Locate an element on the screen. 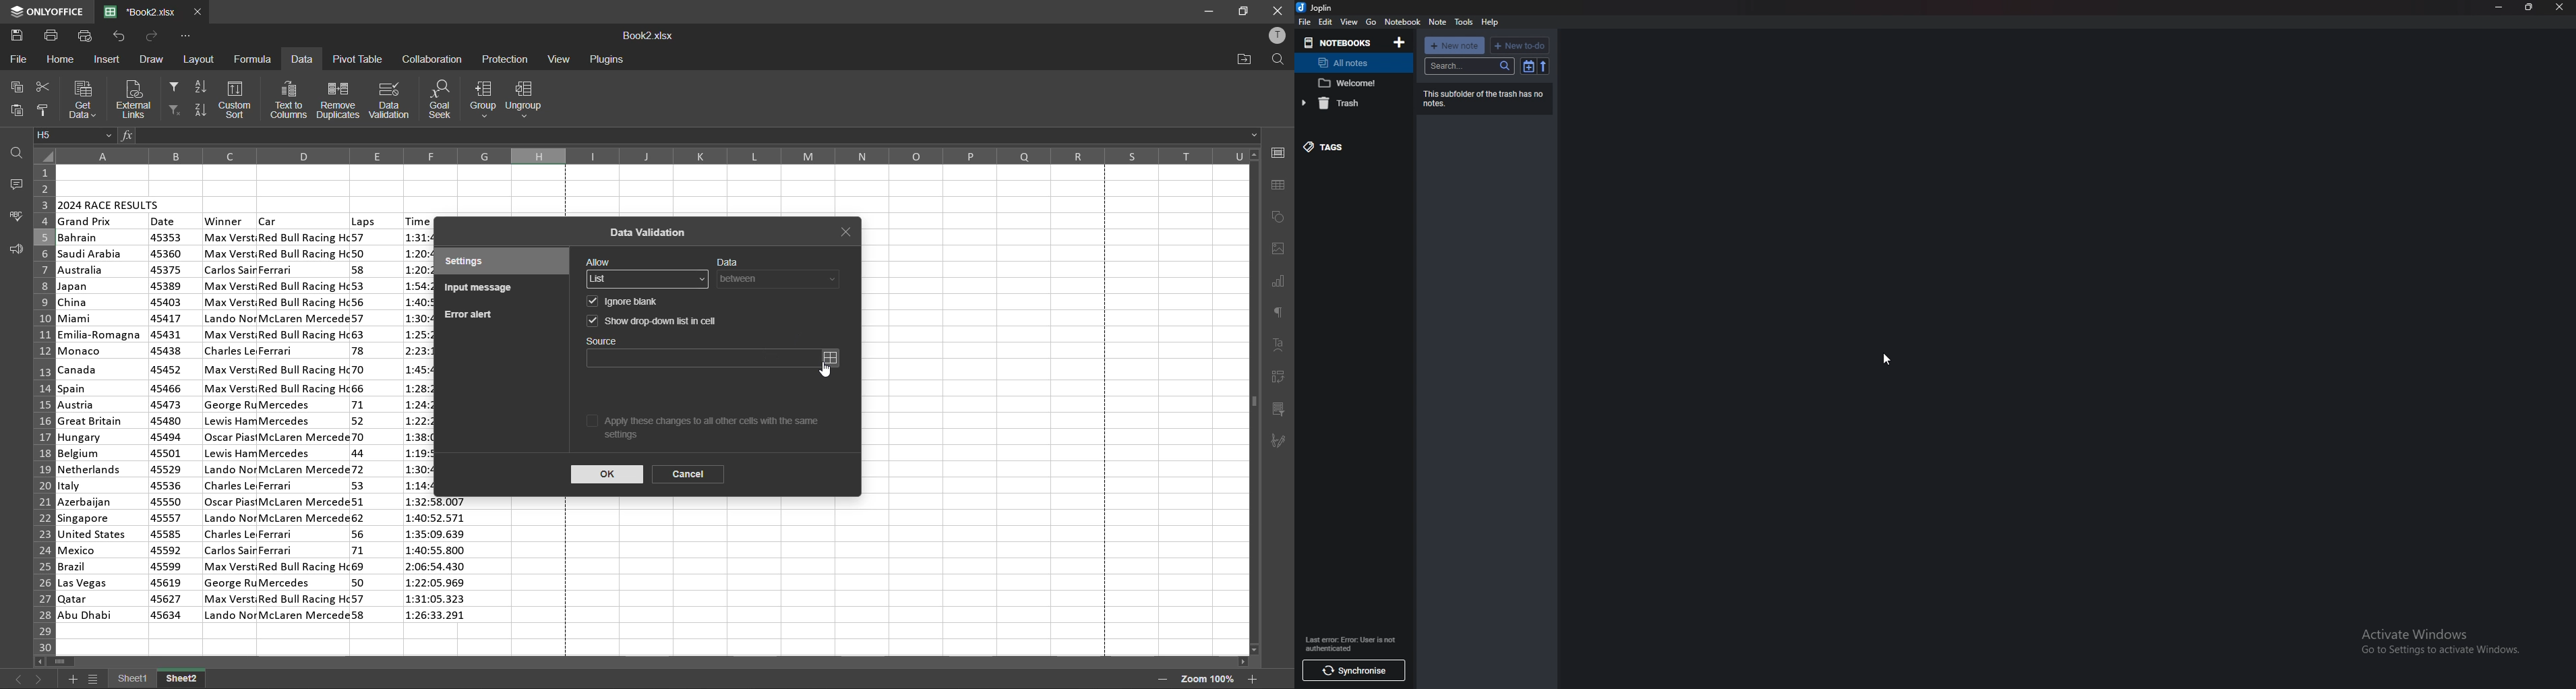 Image resolution: width=2576 pixels, height=700 pixels. copy is located at coordinates (16, 88).